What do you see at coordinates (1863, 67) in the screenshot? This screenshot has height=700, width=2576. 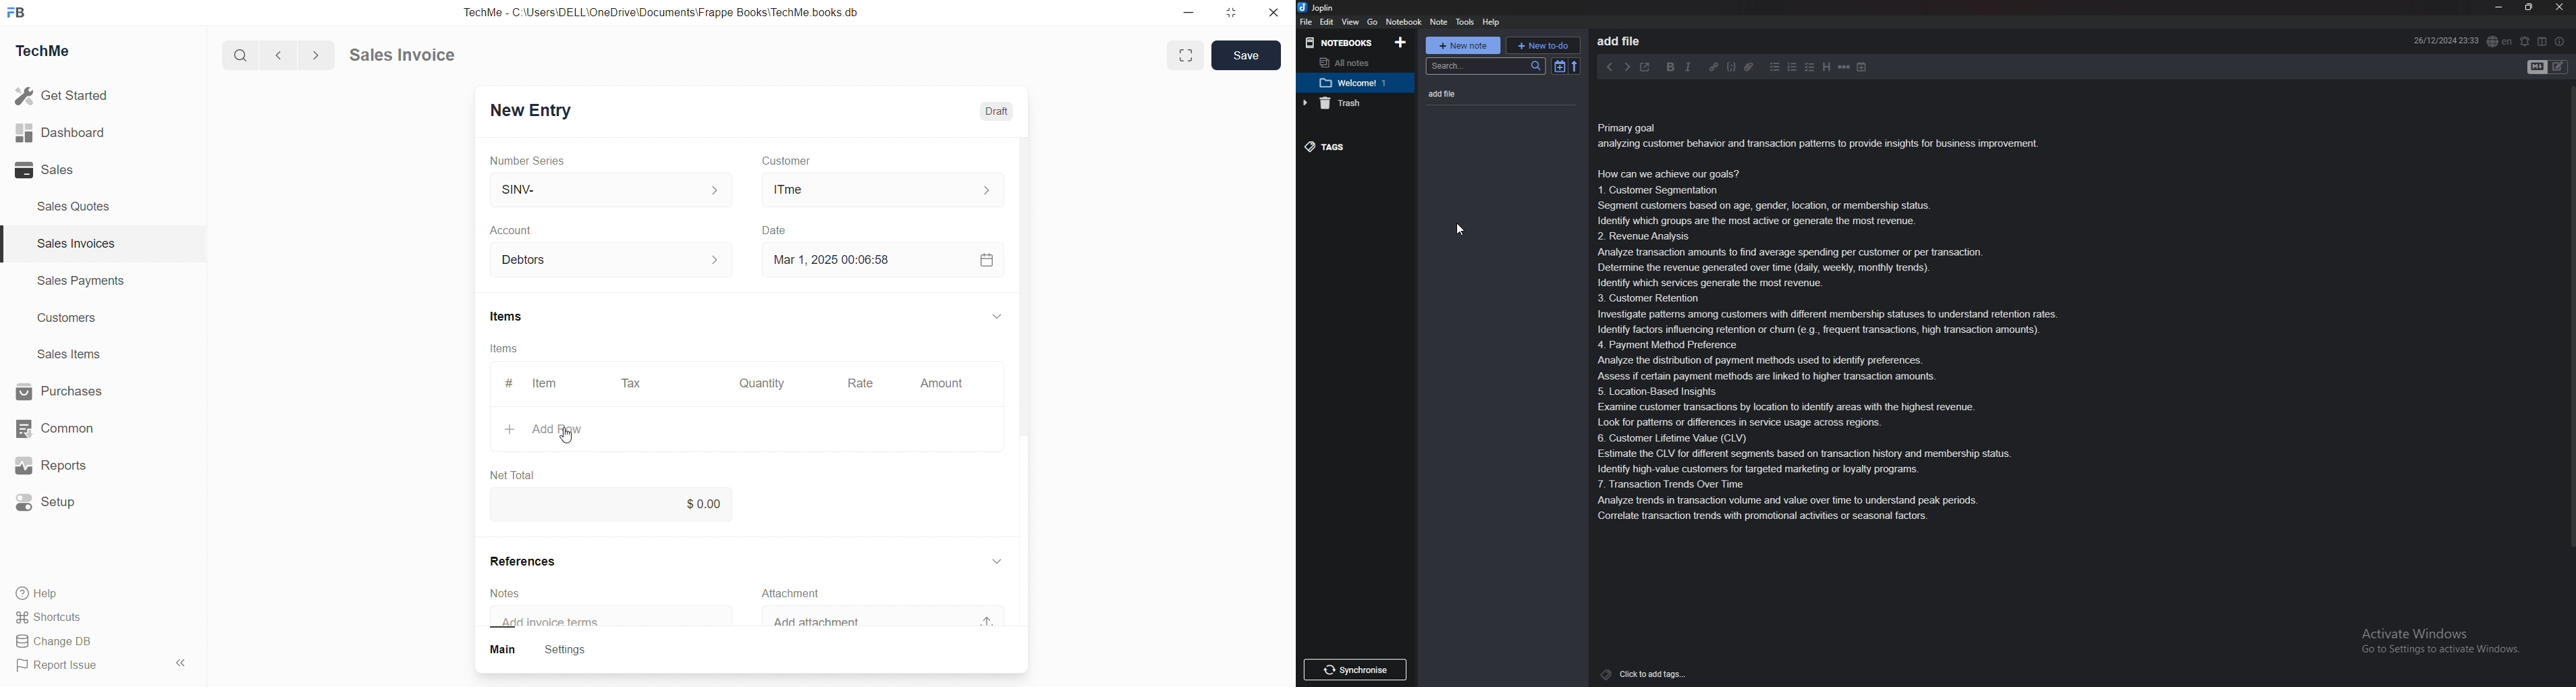 I see `Add time` at bounding box center [1863, 67].